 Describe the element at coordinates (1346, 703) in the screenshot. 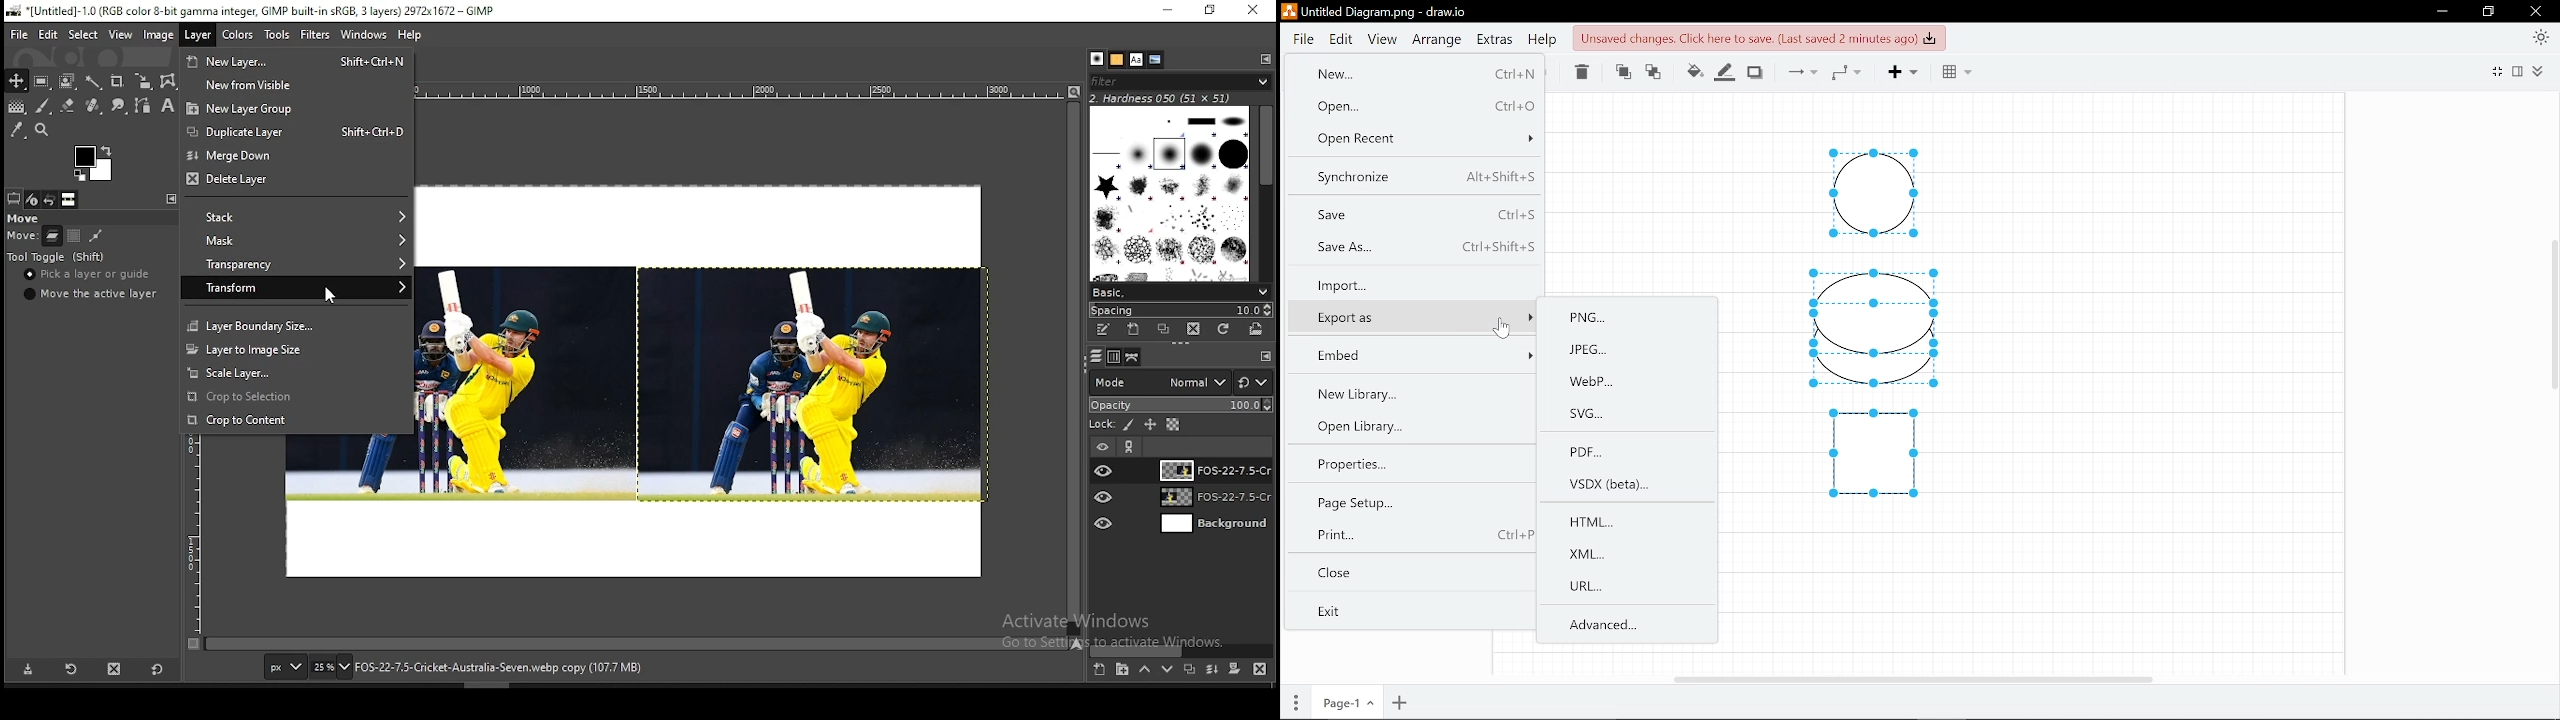

I see `Current page` at that location.